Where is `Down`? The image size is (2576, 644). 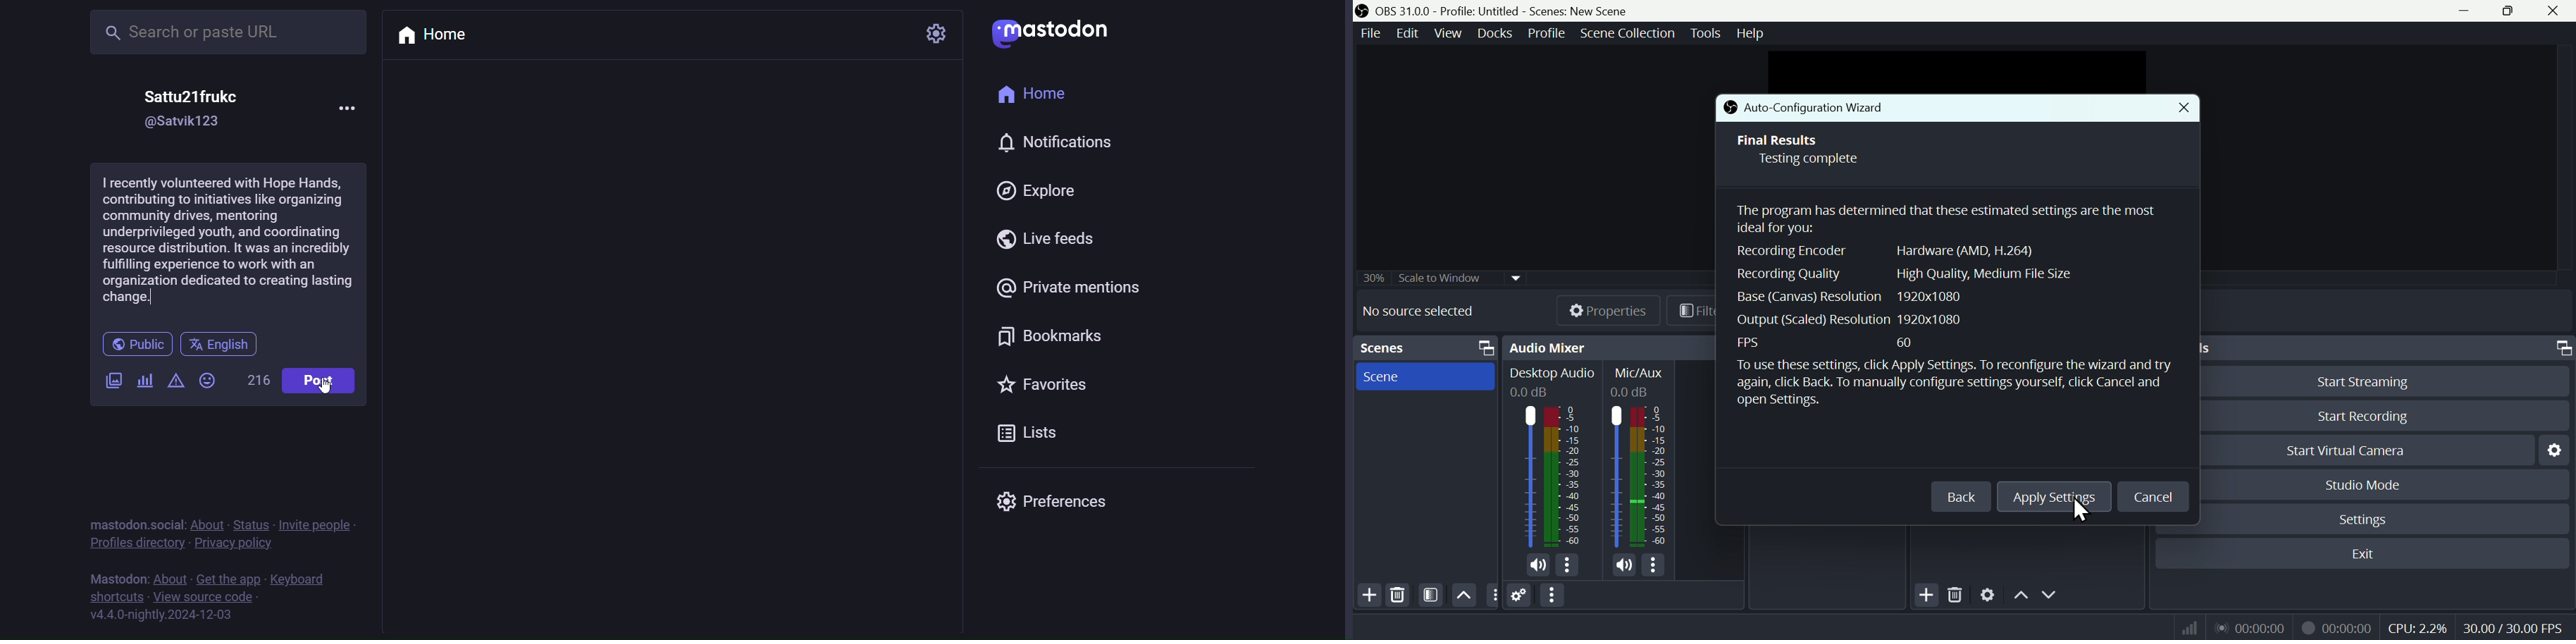
Down is located at coordinates (2052, 594).